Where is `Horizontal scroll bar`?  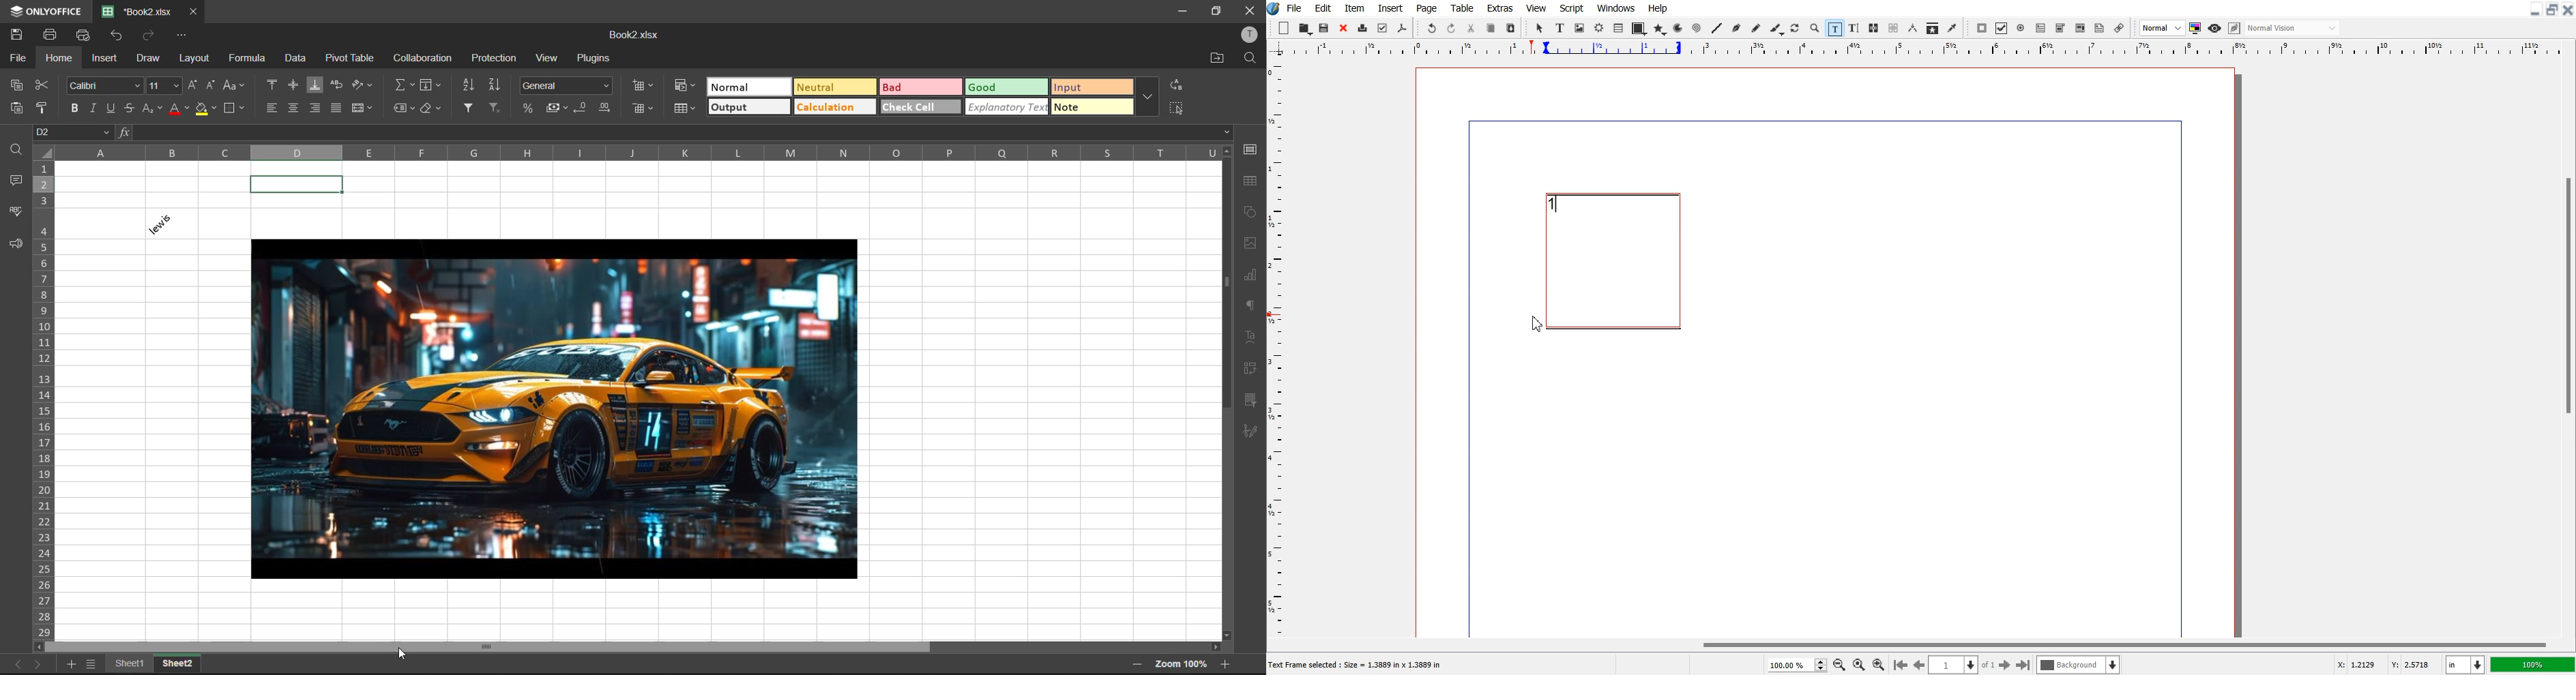
Horizontal scroll bar is located at coordinates (1921, 643).